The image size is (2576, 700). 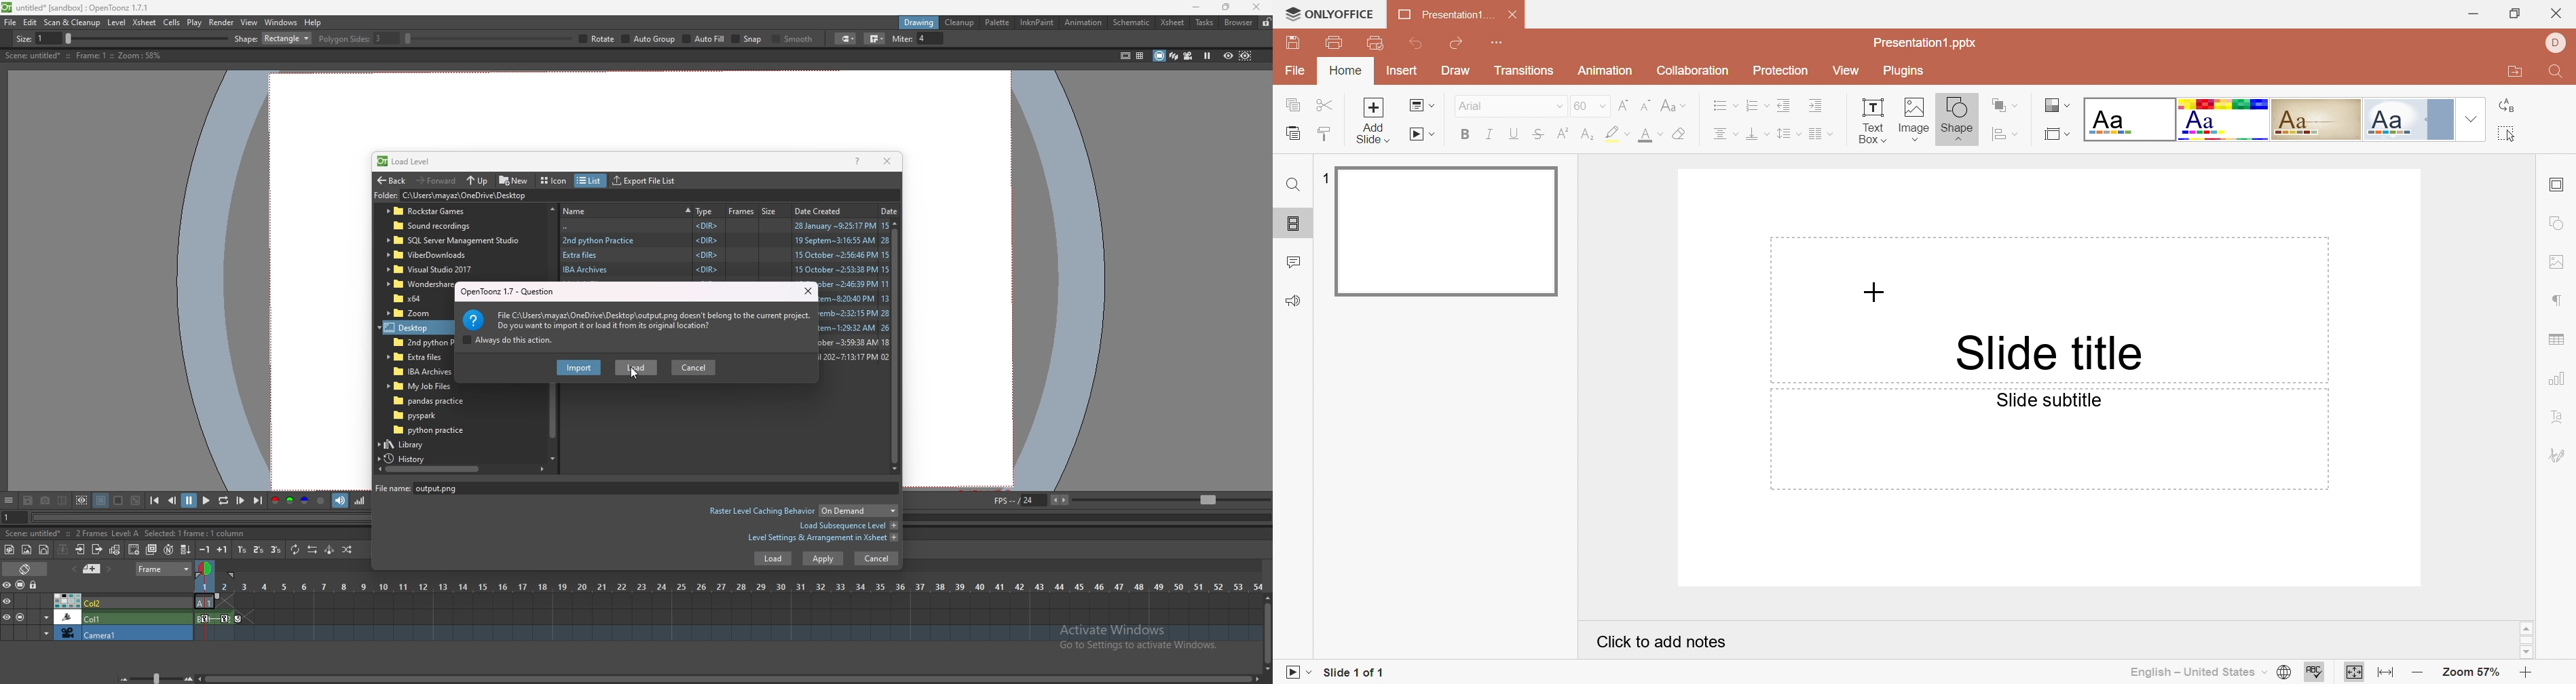 I want to click on frames, so click(x=742, y=211).